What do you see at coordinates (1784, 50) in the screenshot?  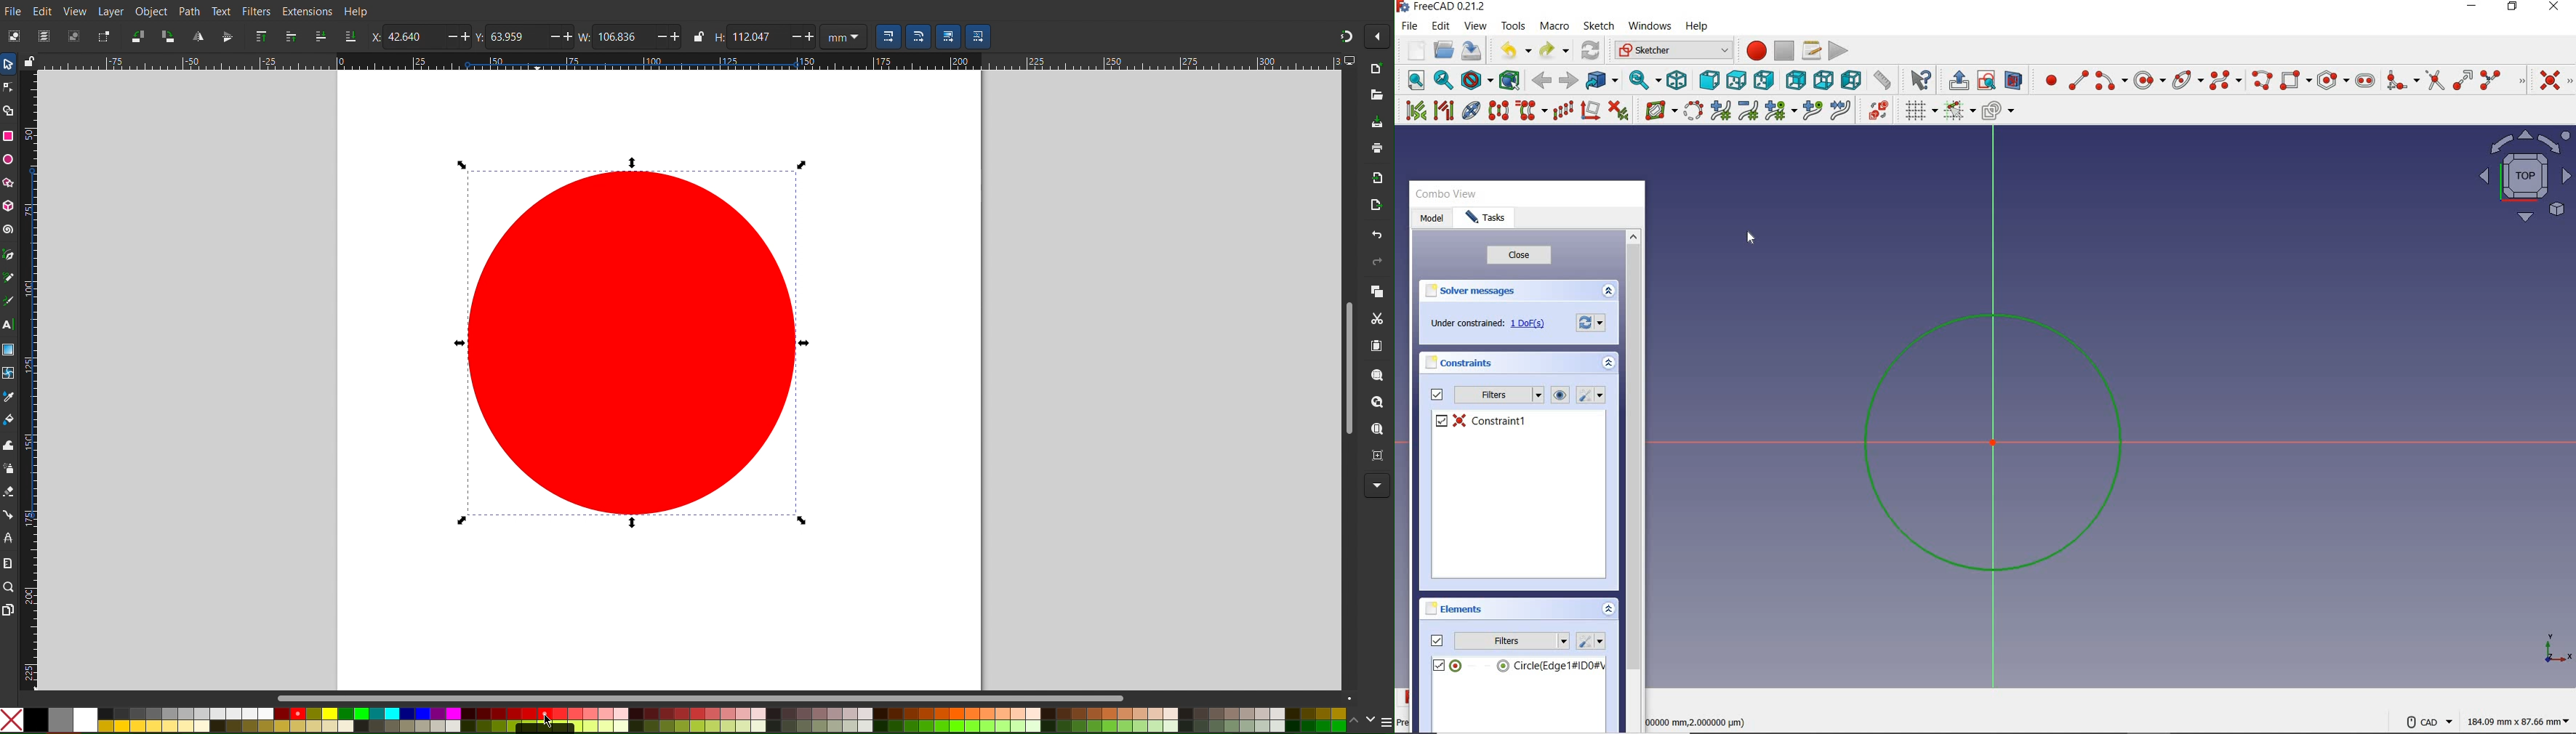 I see `stop macro recording` at bounding box center [1784, 50].